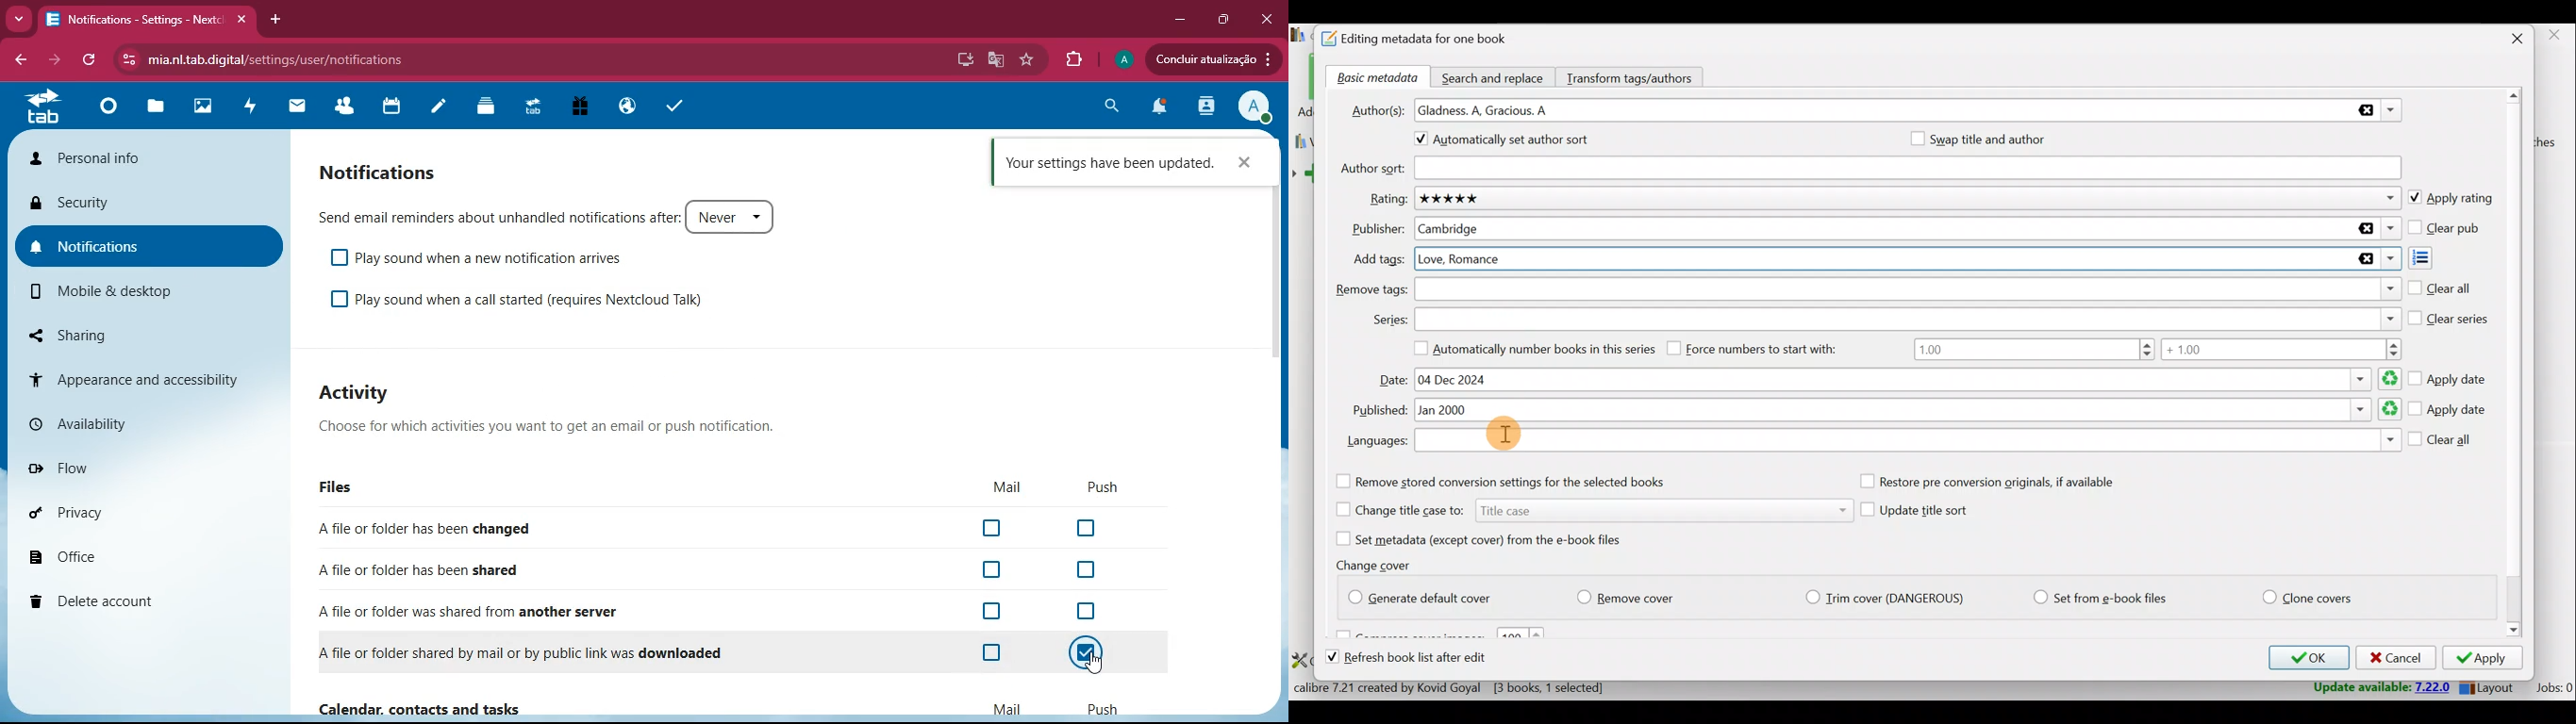 The width and height of the screenshot is (2576, 728). I want to click on View site information, so click(125, 61).